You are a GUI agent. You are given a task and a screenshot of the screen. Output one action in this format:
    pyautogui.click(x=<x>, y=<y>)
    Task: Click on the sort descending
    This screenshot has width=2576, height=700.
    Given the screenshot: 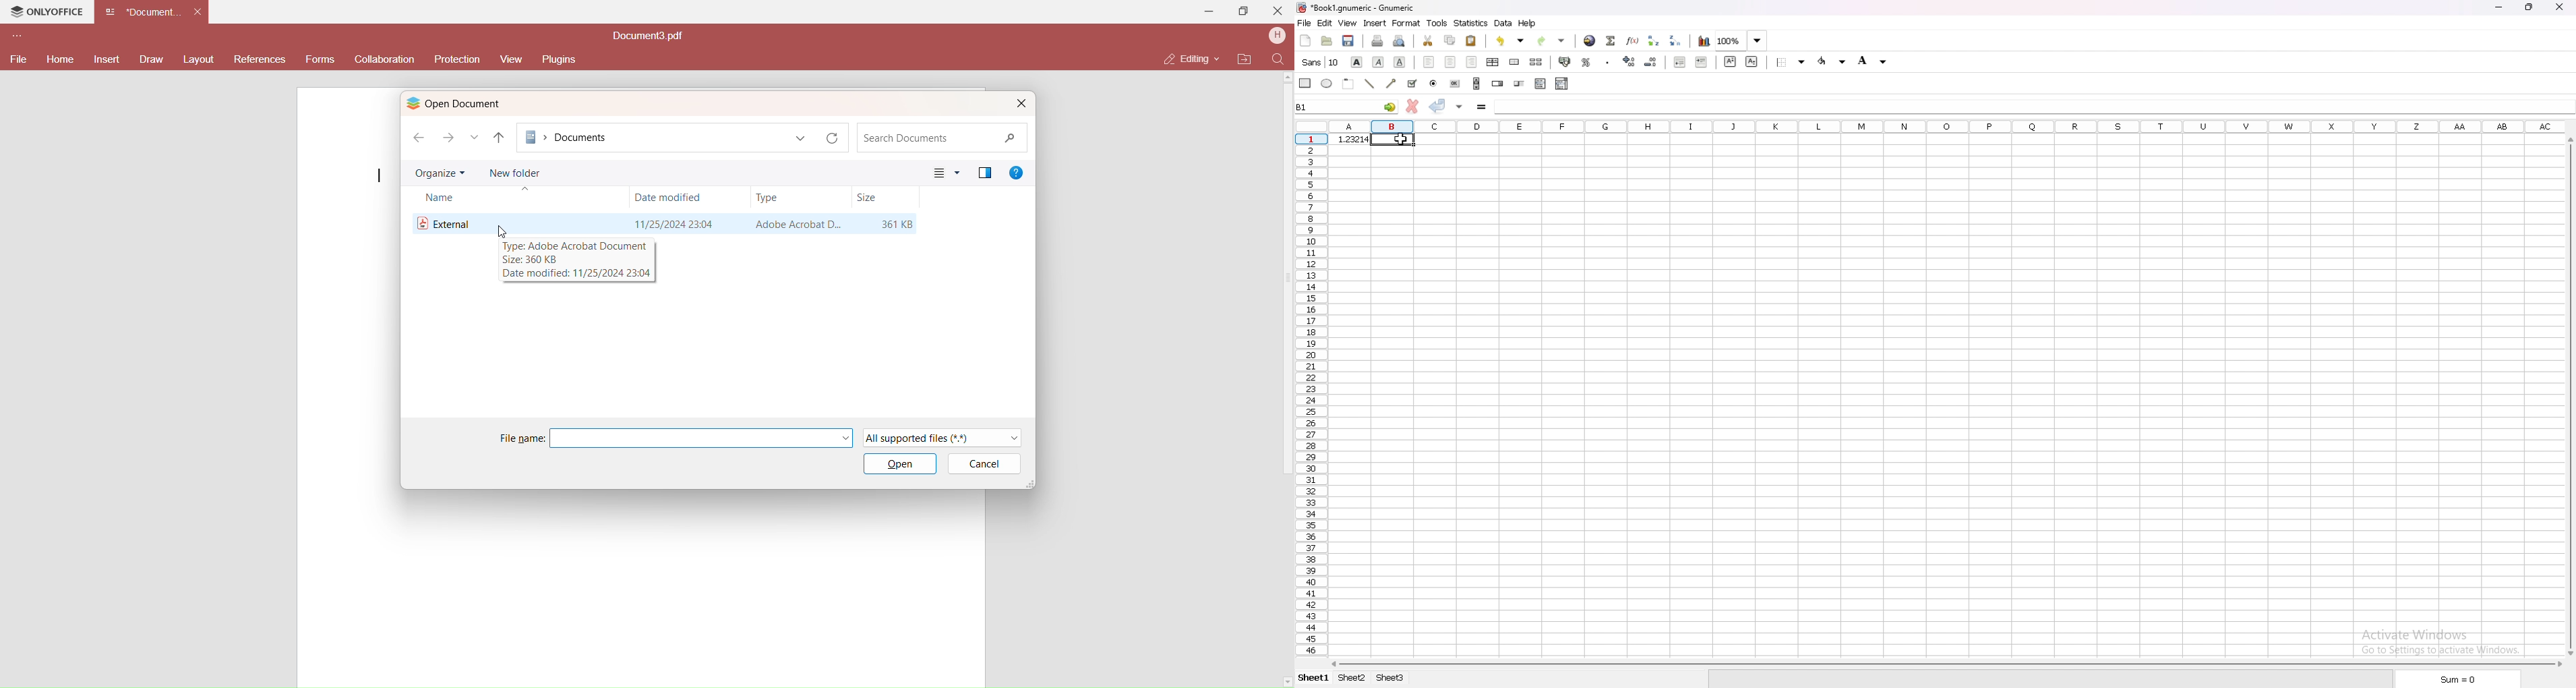 What is the action you would take?
    pyautogui.click(x=1676, y=40)
    